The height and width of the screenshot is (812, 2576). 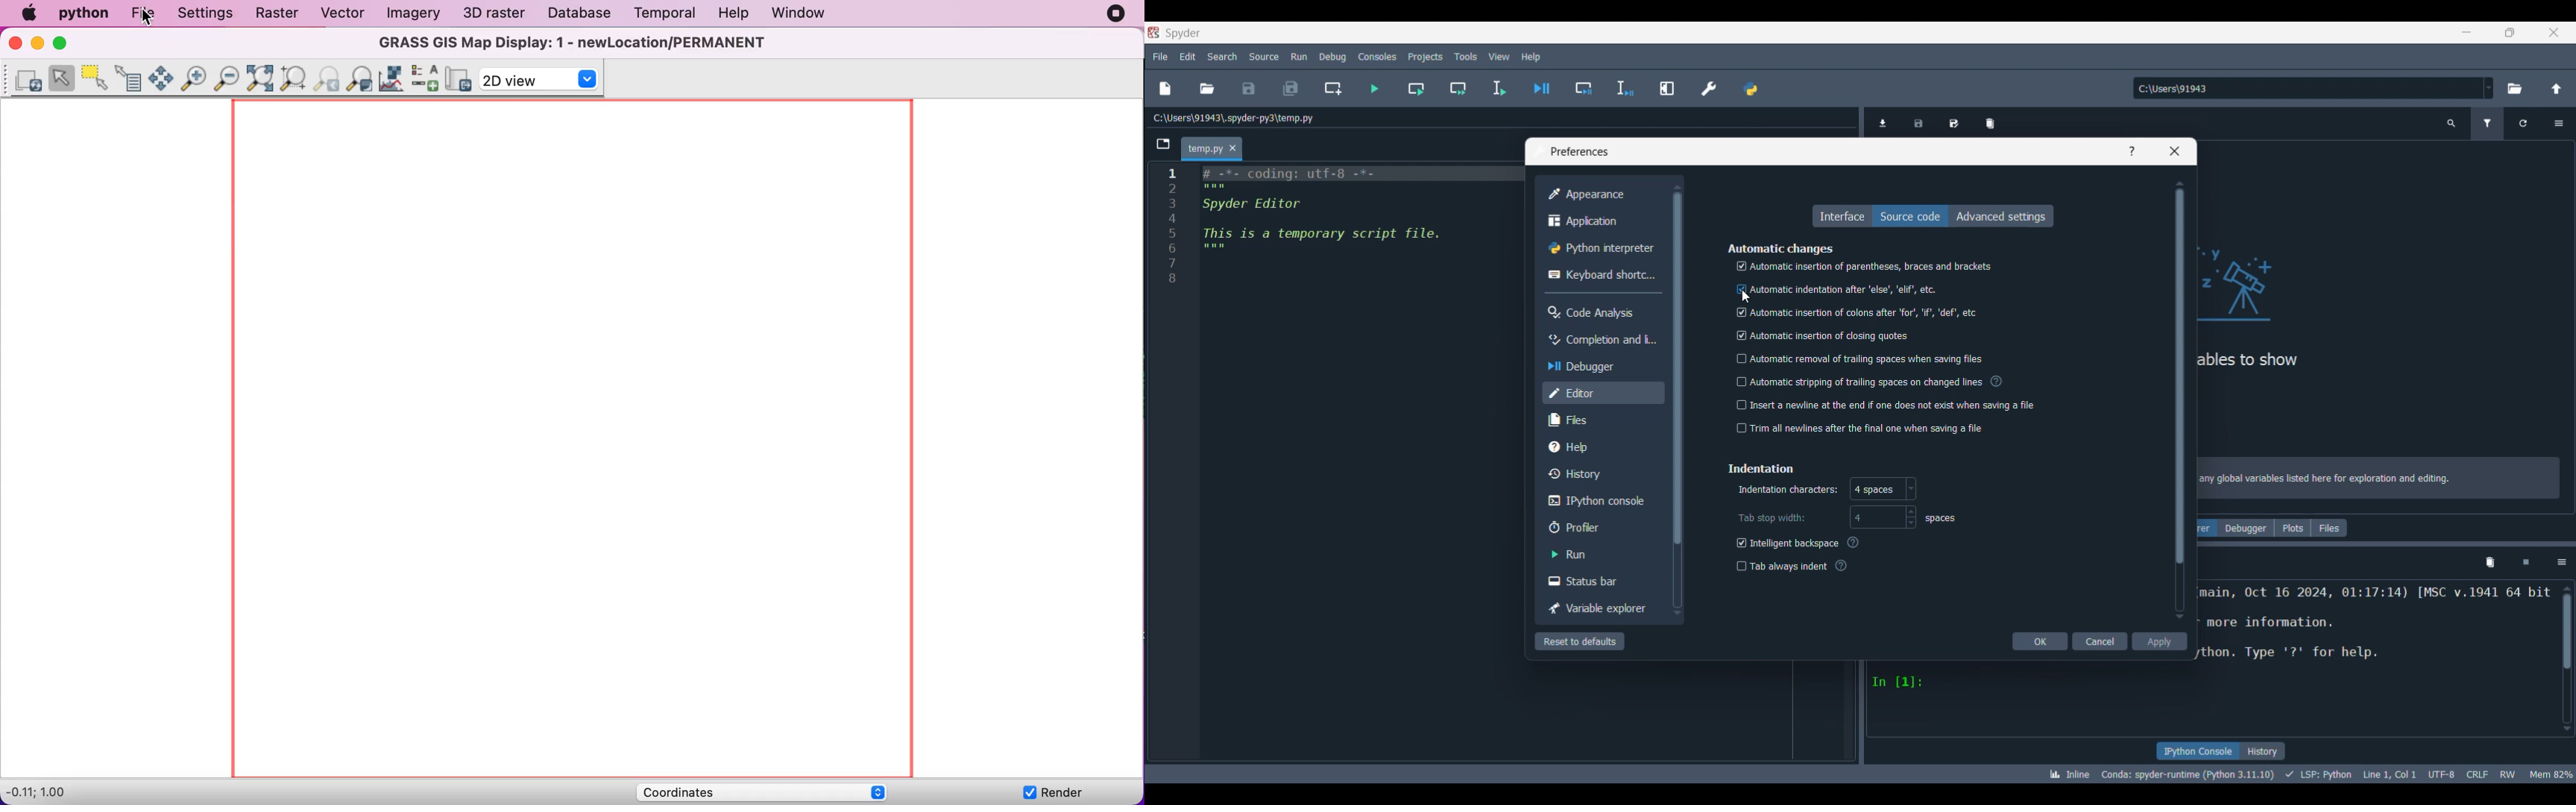 I want to click on Vertical slide bar, so click(x=2180, y=400).